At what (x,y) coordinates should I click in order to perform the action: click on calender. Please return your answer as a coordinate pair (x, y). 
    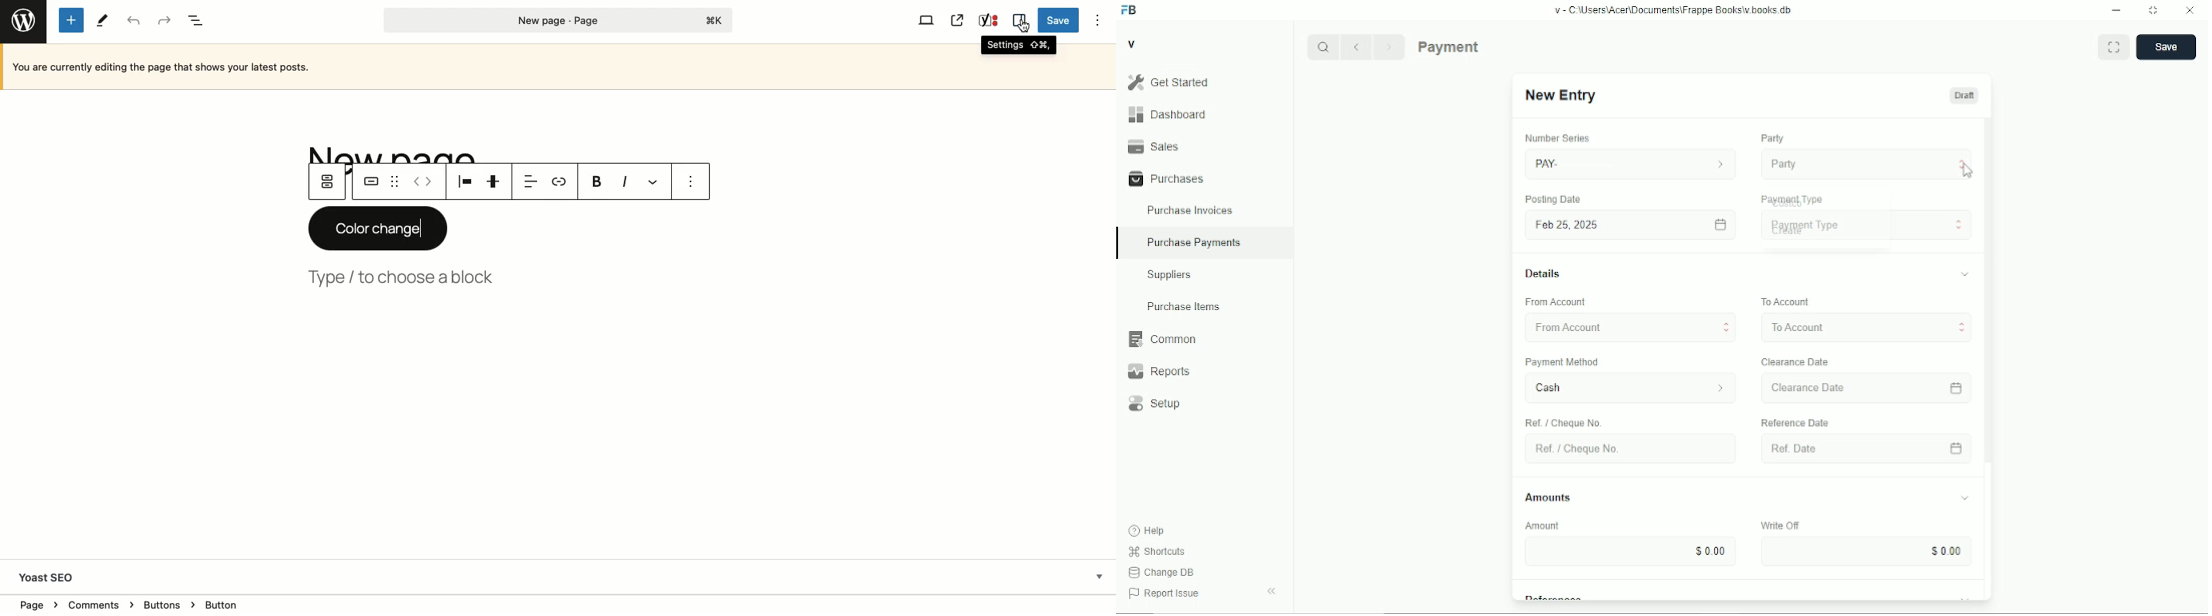
    Looking at the image, I should click on (1958, 448).